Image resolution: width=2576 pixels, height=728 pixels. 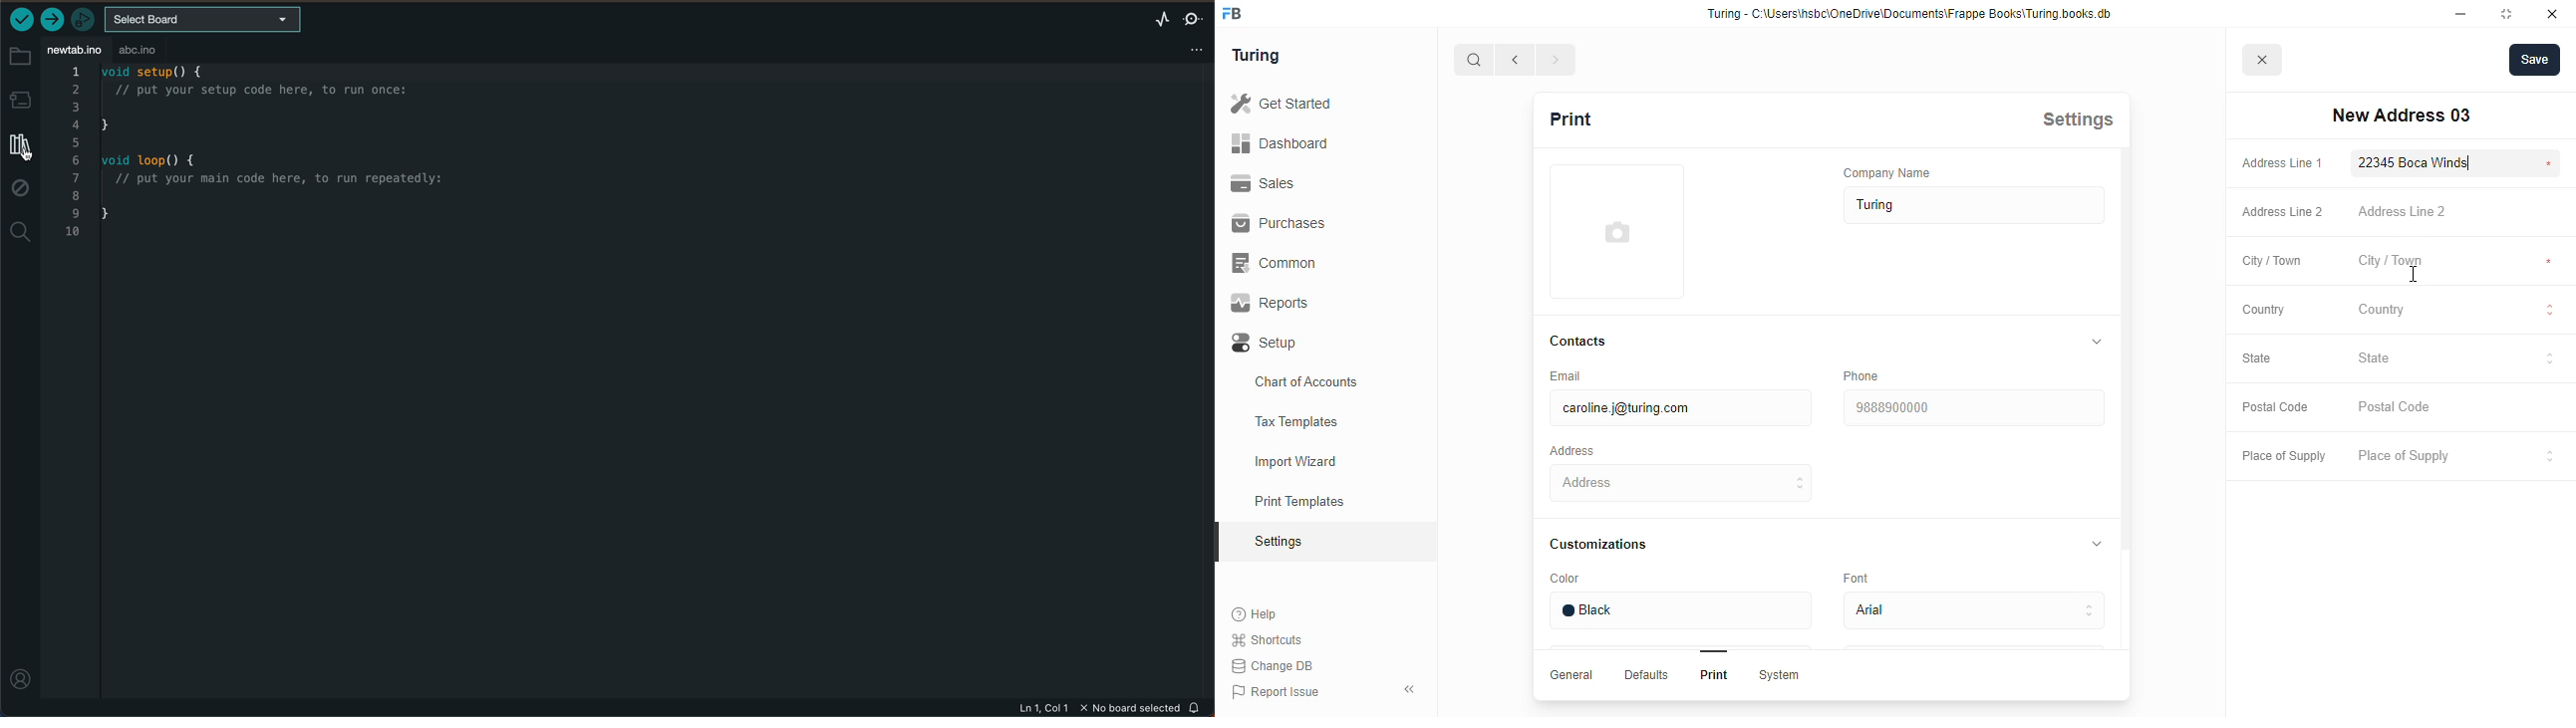 What do you see at coordinates (2283, 457) in the screenshot?
I see `place of supply` at bounding box center [2283, 457].